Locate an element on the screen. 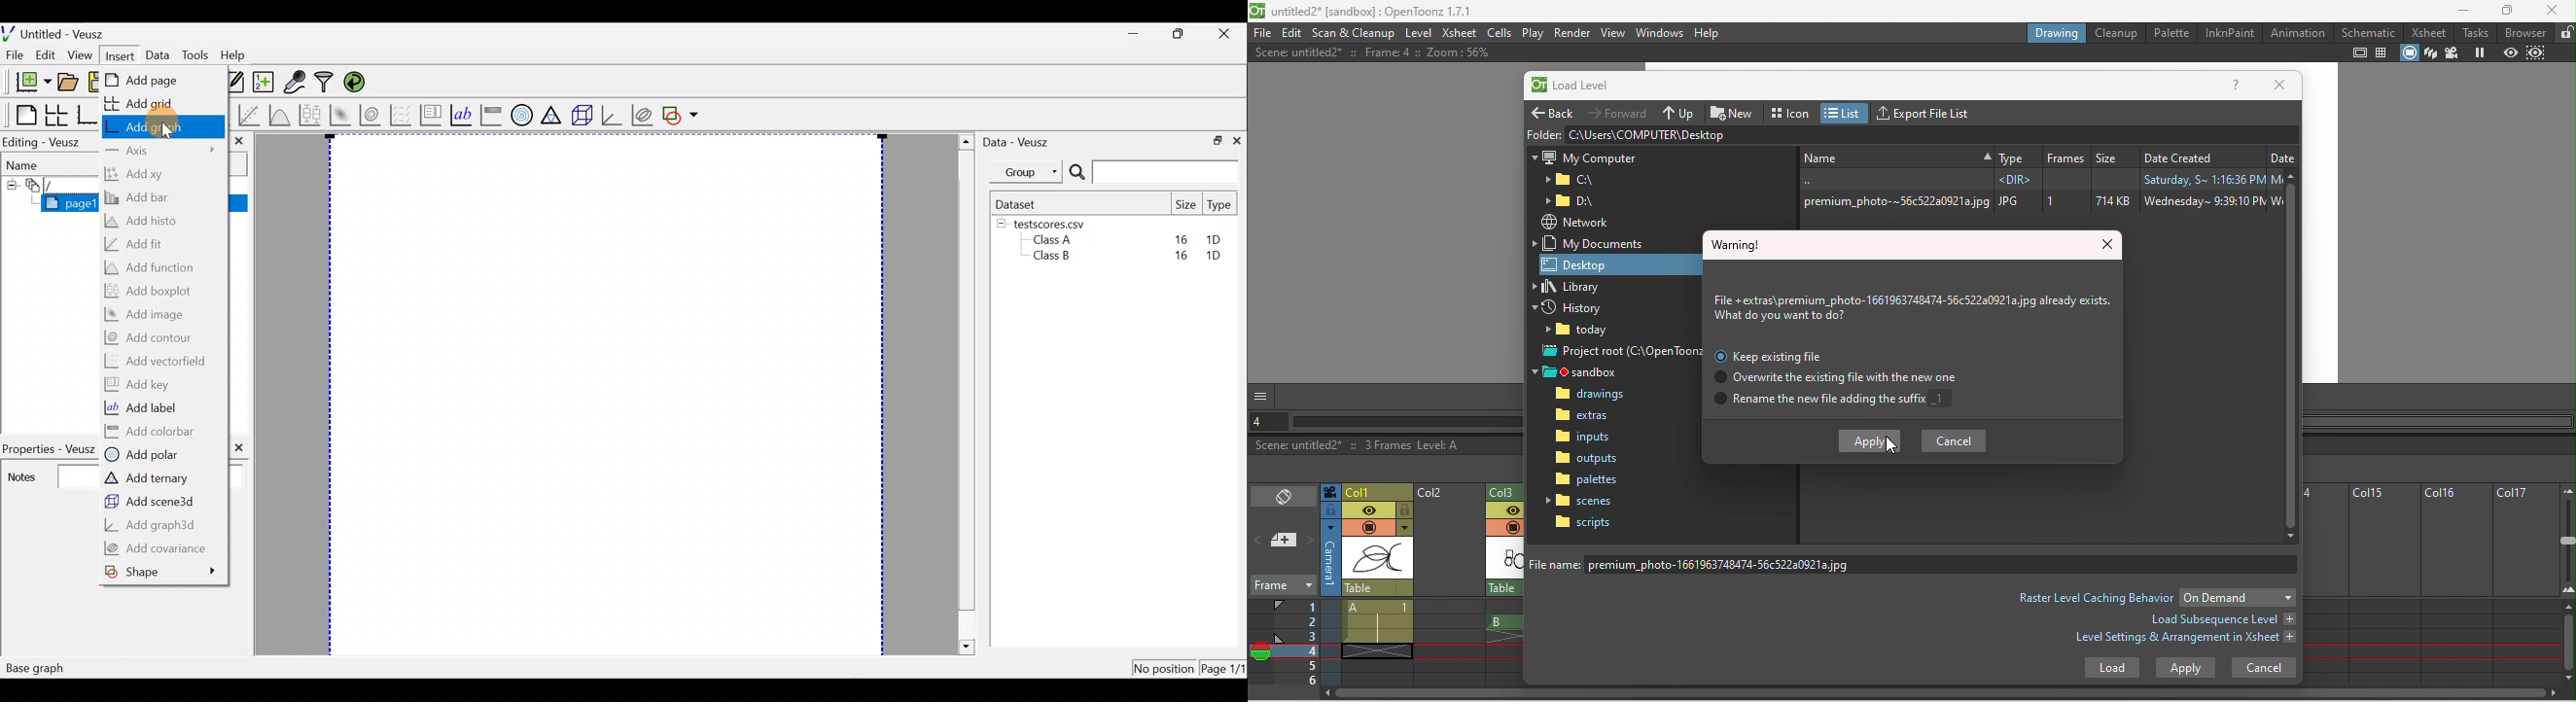 The width and height of the screenshot is (2576, 728). Notes is located at coordinates (44, 475).